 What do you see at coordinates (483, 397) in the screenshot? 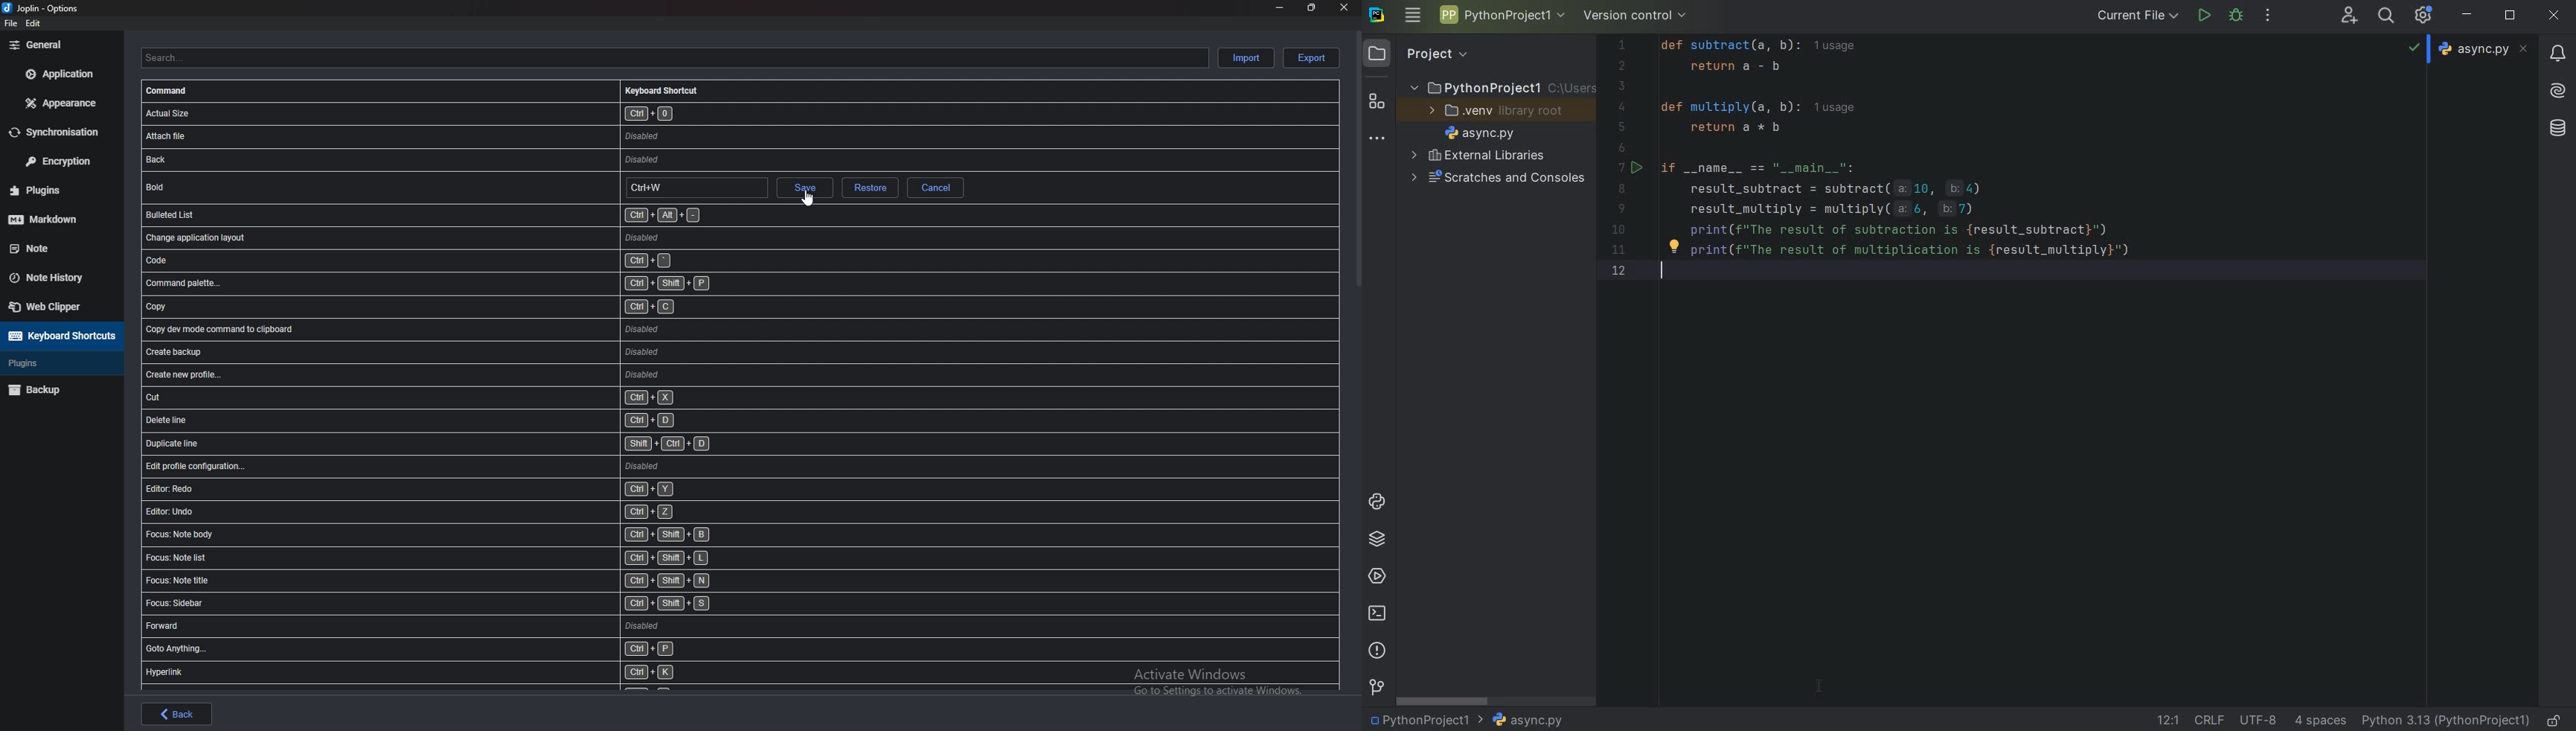
I see `shortcut` at bounding box center [483, 397].